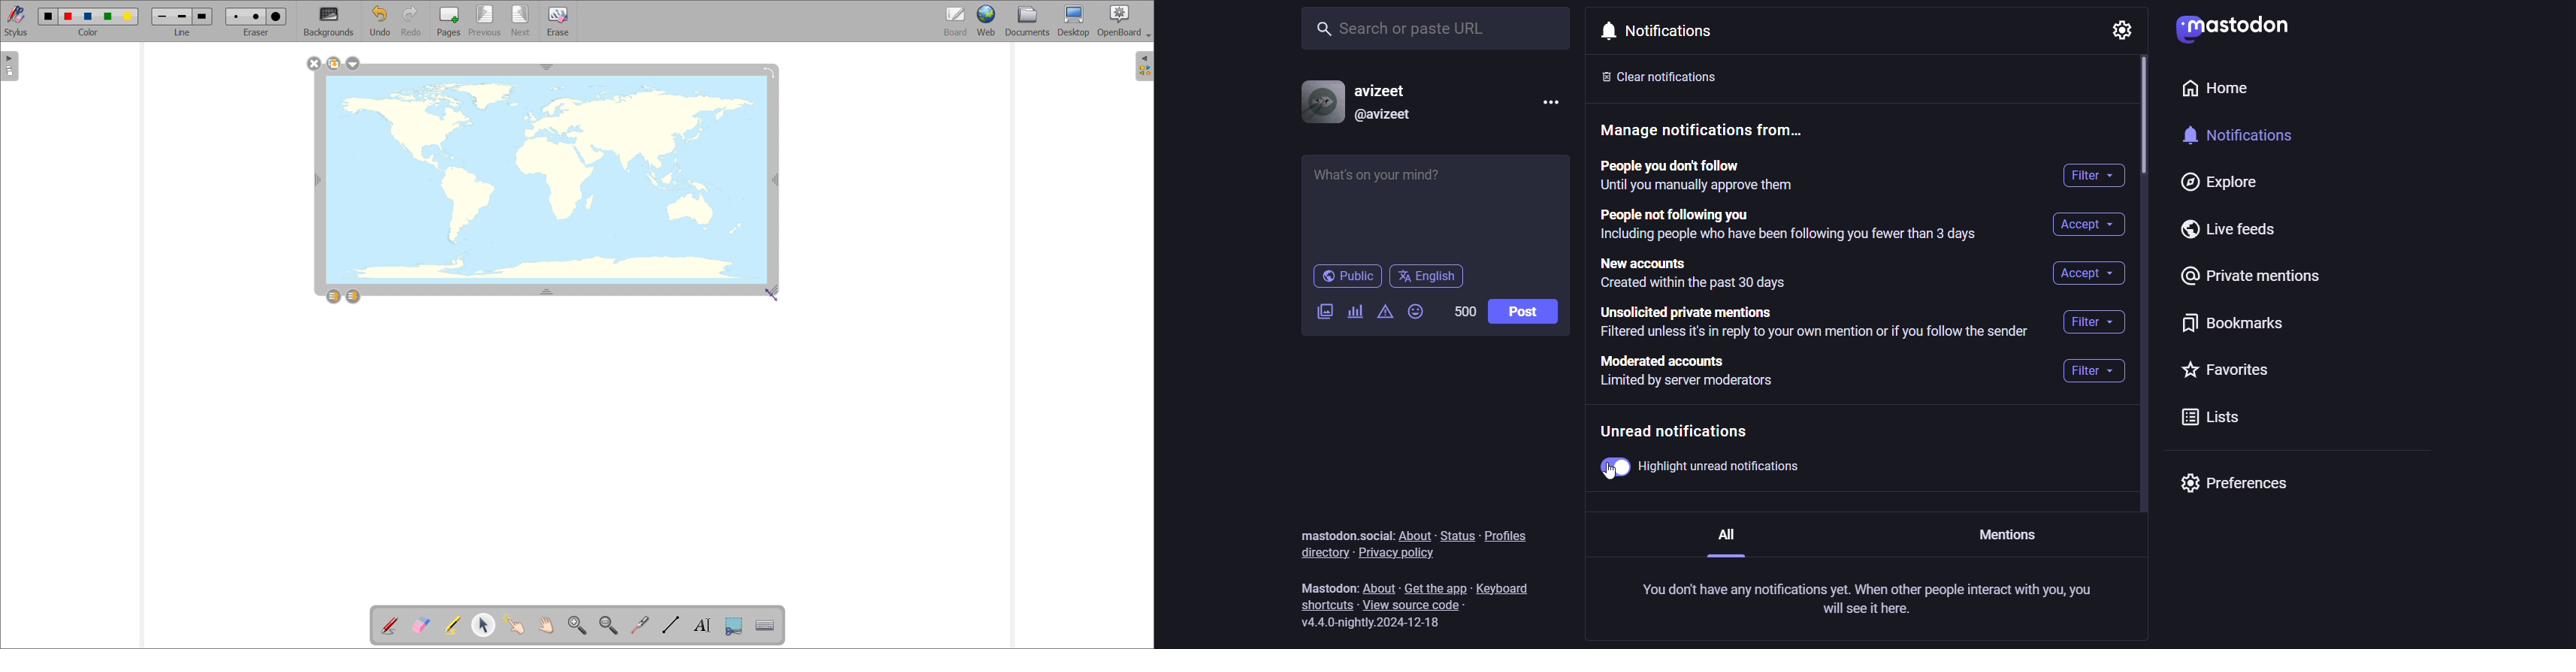 This screenshot has height=672, width=2576. I want to click on content warning, so click(1386, 317).